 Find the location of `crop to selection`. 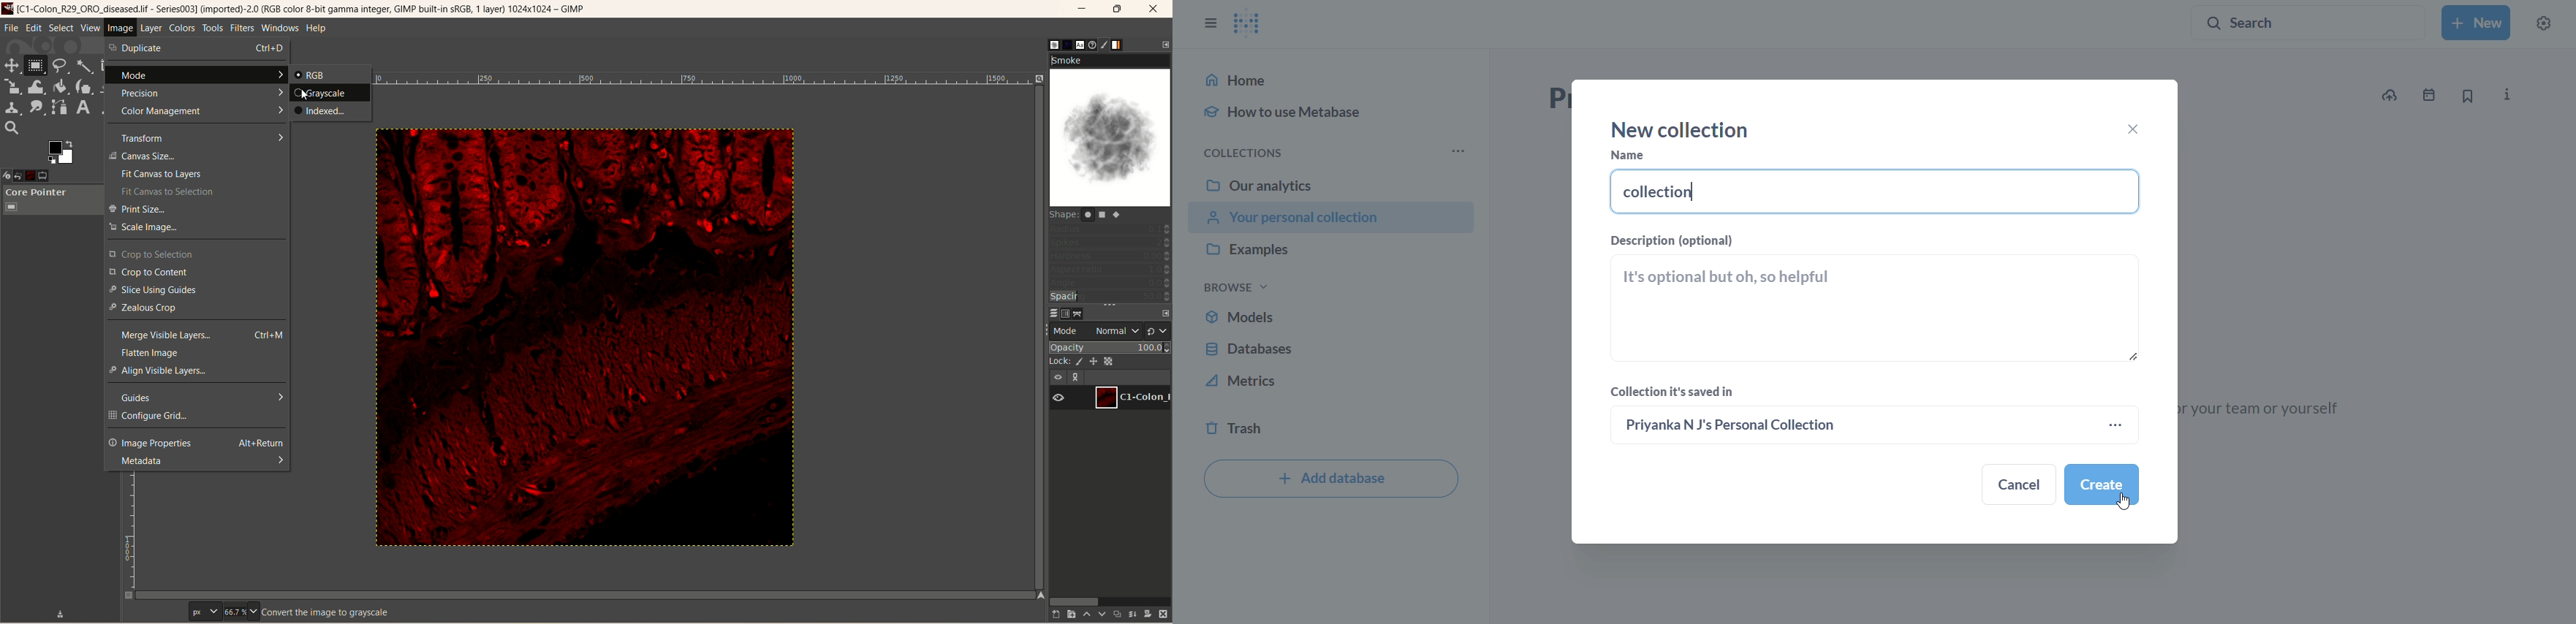

crop to selection is located at coordinates (197, 254).